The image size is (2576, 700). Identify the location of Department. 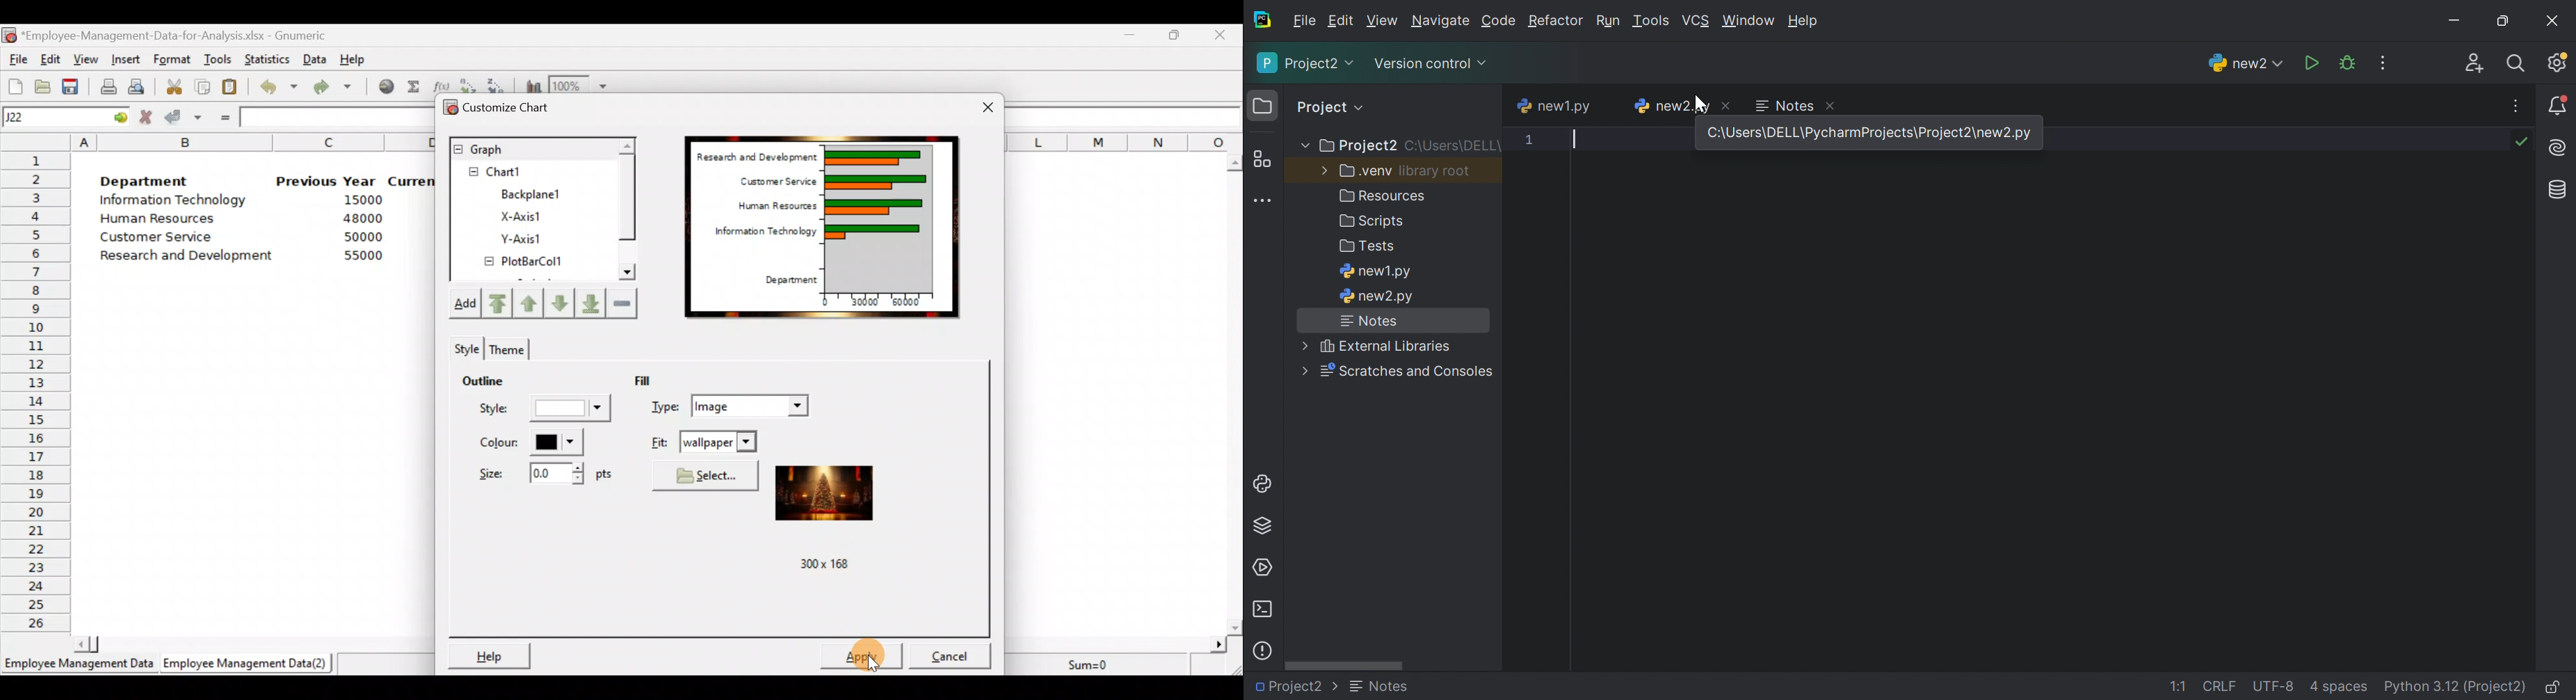
(154, 181).